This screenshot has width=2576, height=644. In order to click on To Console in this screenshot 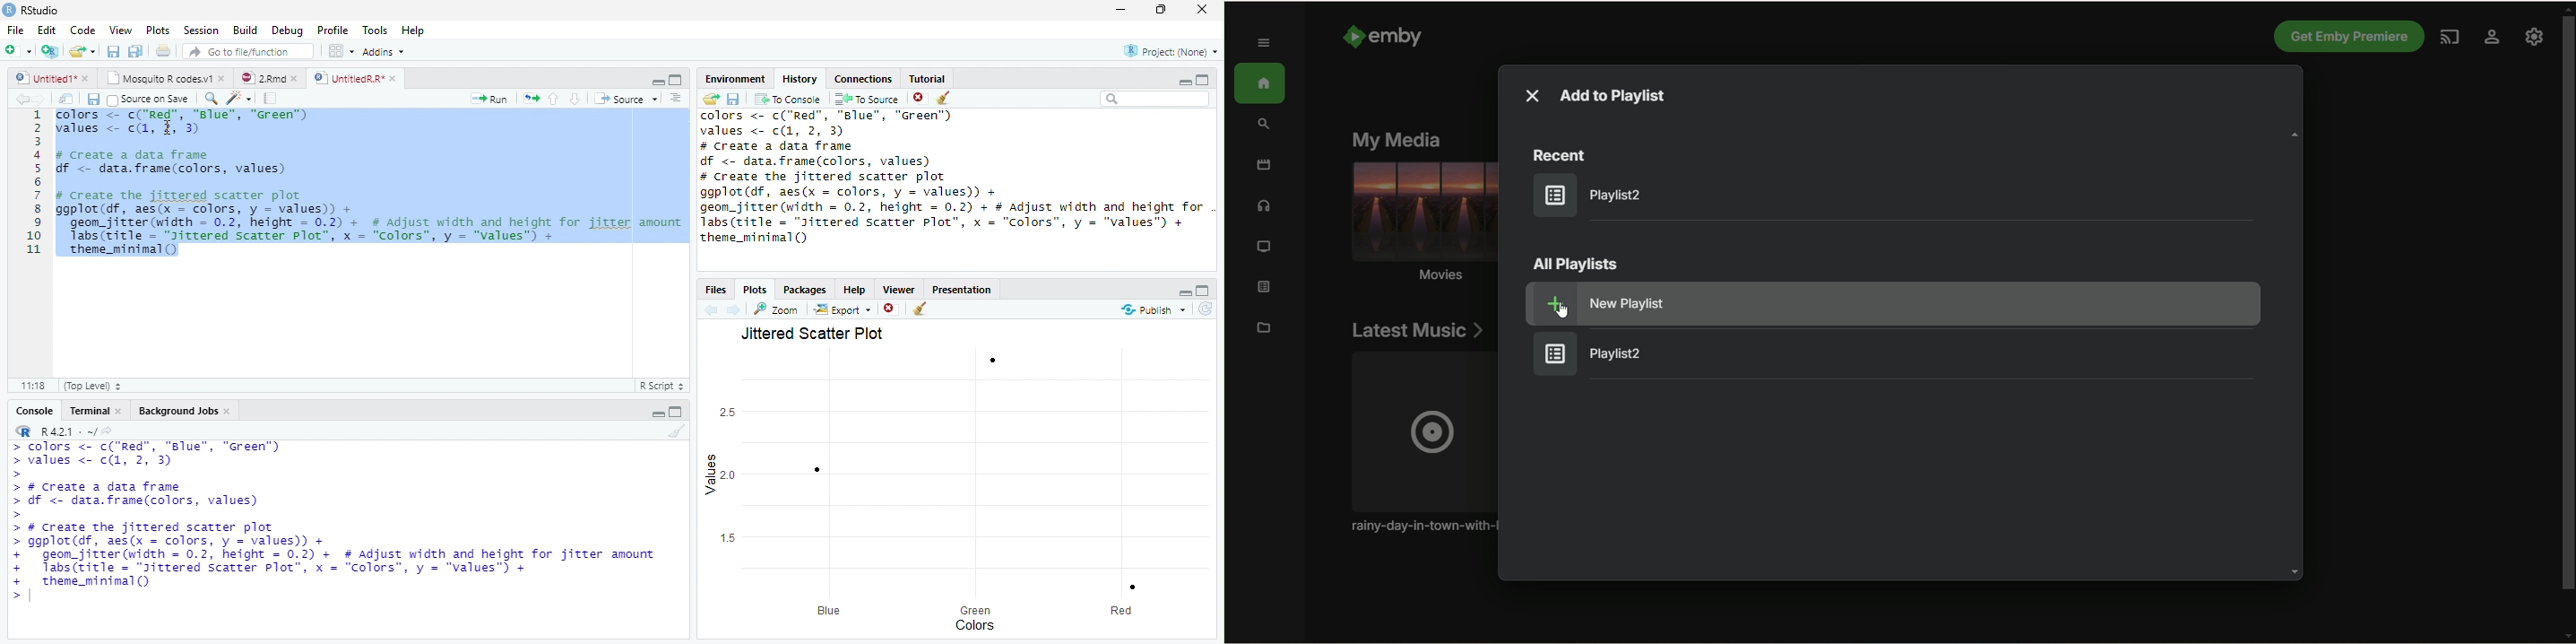, I will do `click(787, 100)`.